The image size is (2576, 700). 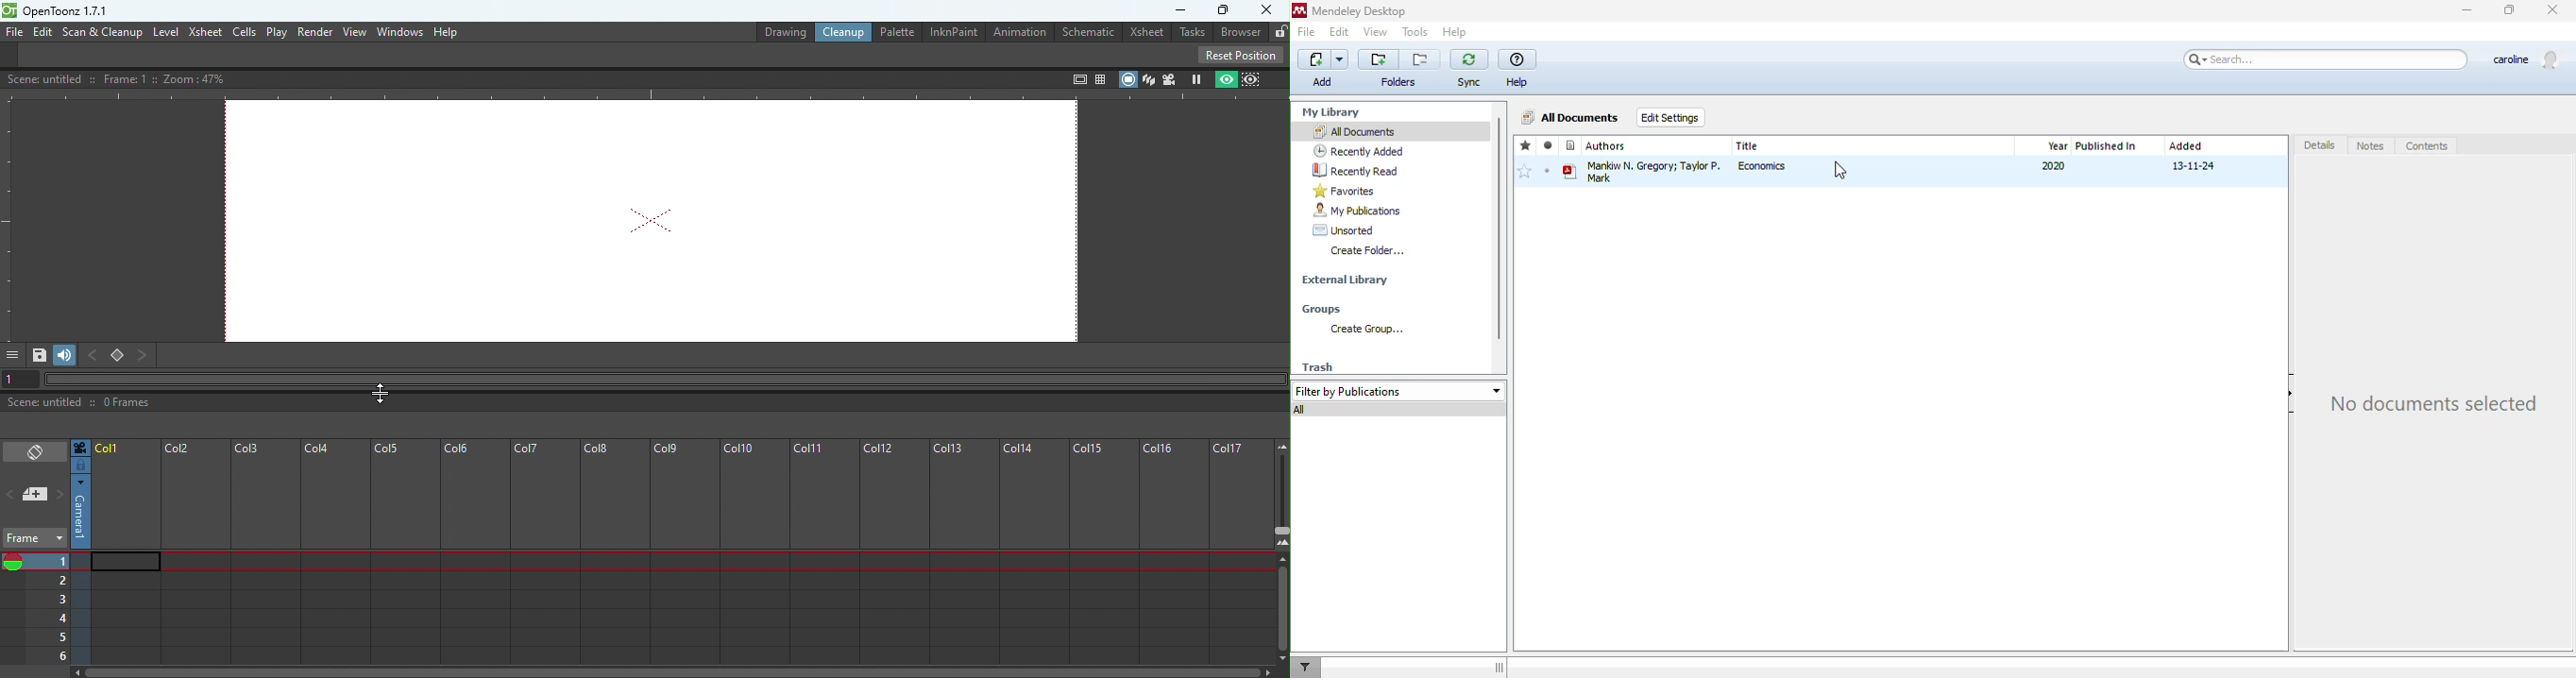 I want to click on all documents, so click(x=1571, y=117).